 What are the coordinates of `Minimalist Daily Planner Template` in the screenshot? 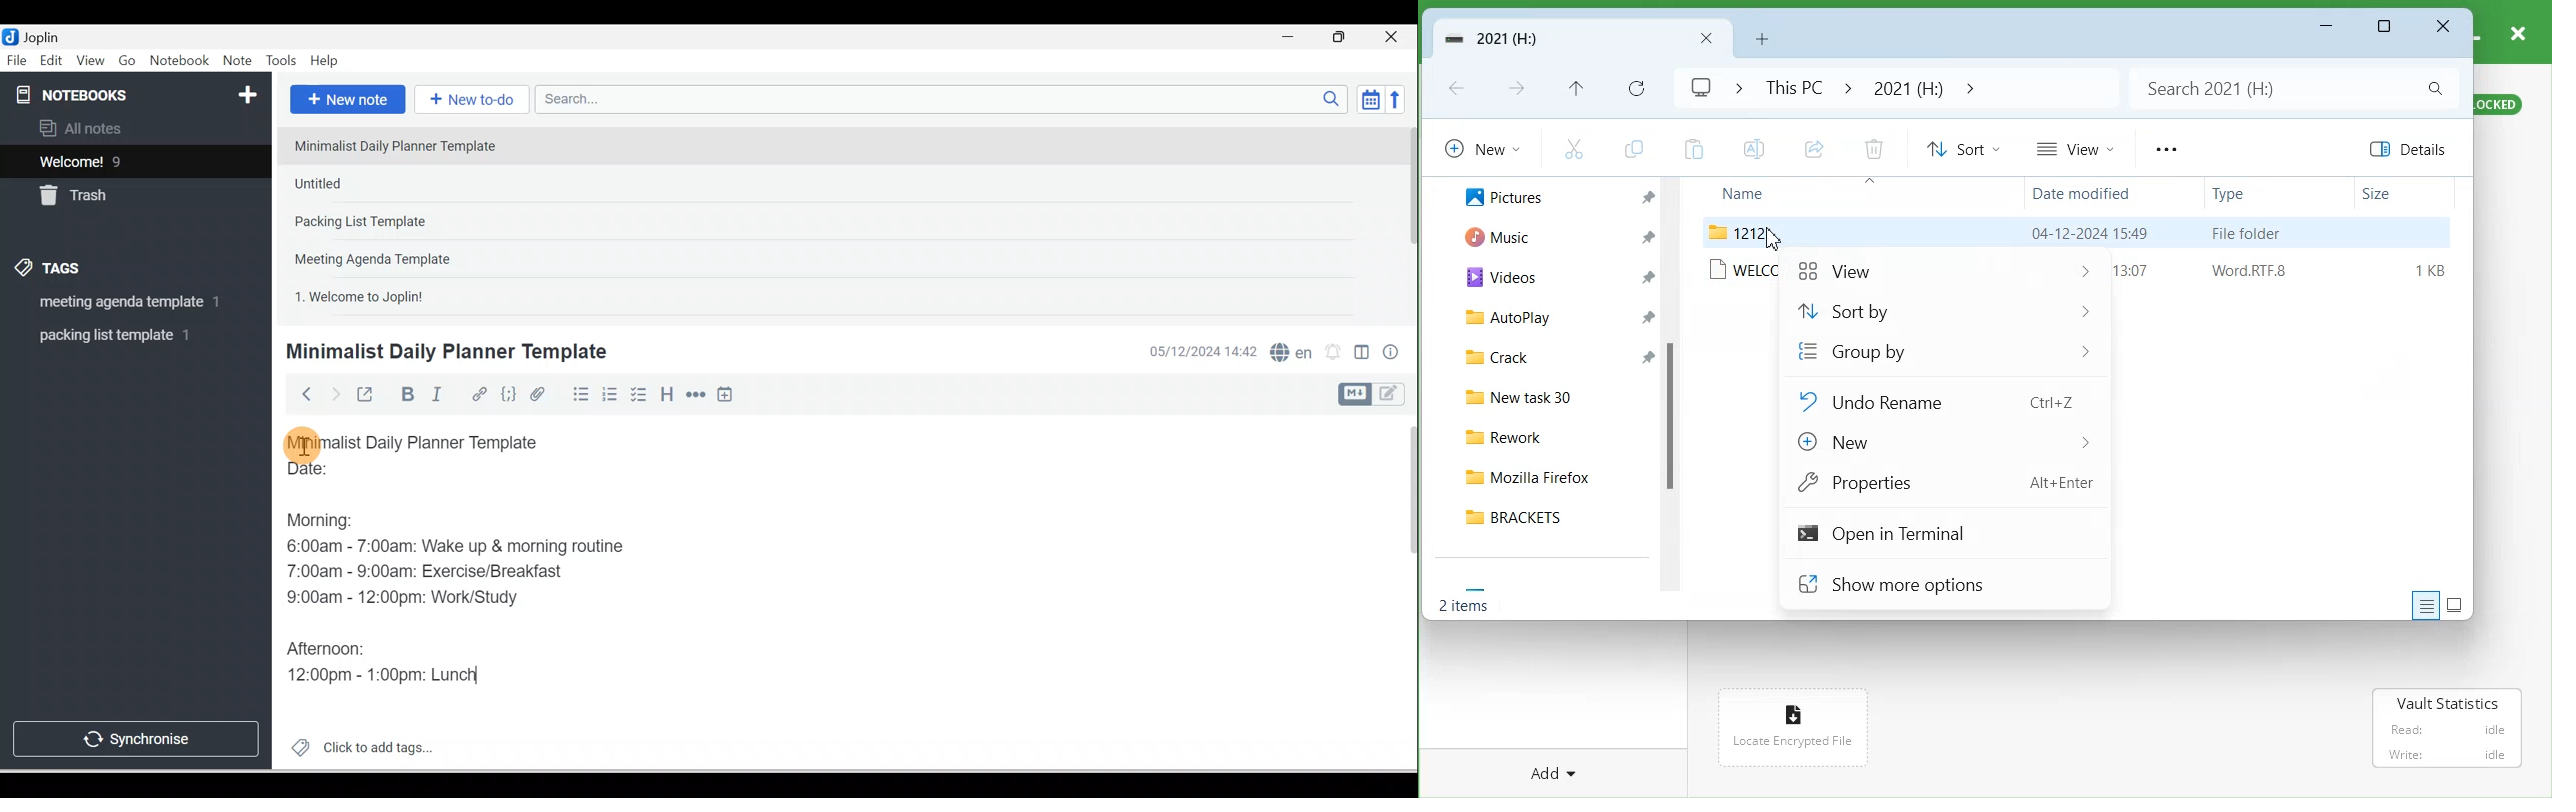 It's located at (444, 352).